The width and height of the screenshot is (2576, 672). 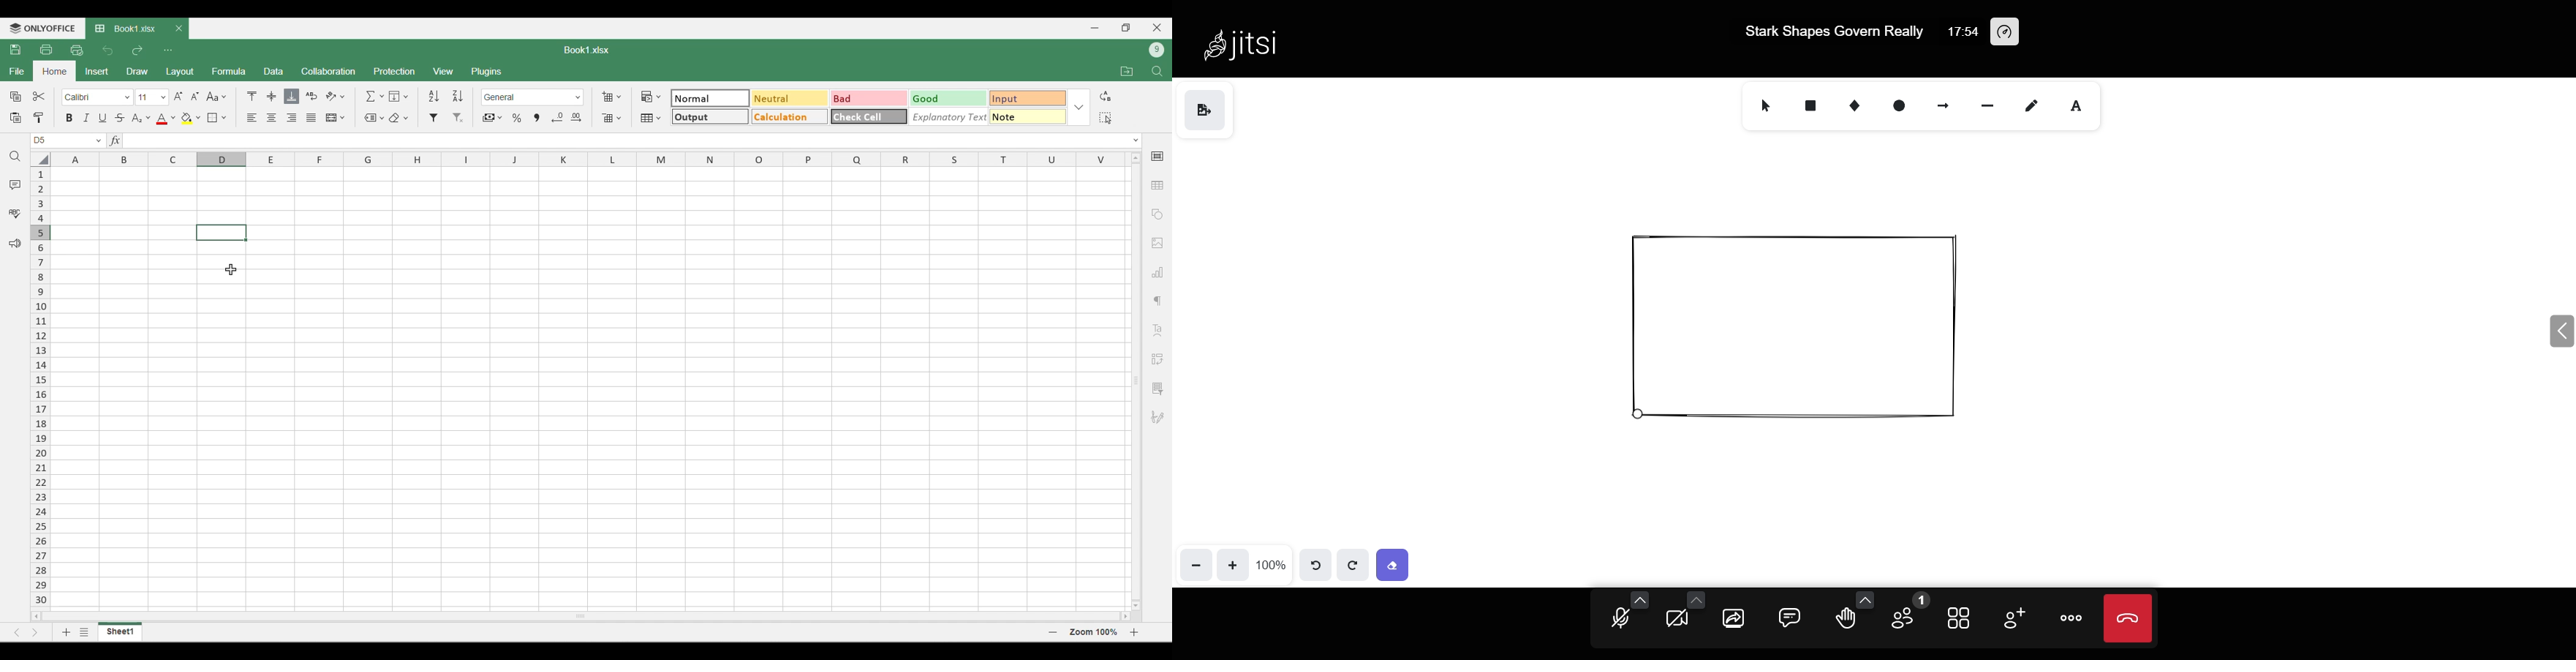 I want to click on Plugins menu, so click(x=488, y=72).